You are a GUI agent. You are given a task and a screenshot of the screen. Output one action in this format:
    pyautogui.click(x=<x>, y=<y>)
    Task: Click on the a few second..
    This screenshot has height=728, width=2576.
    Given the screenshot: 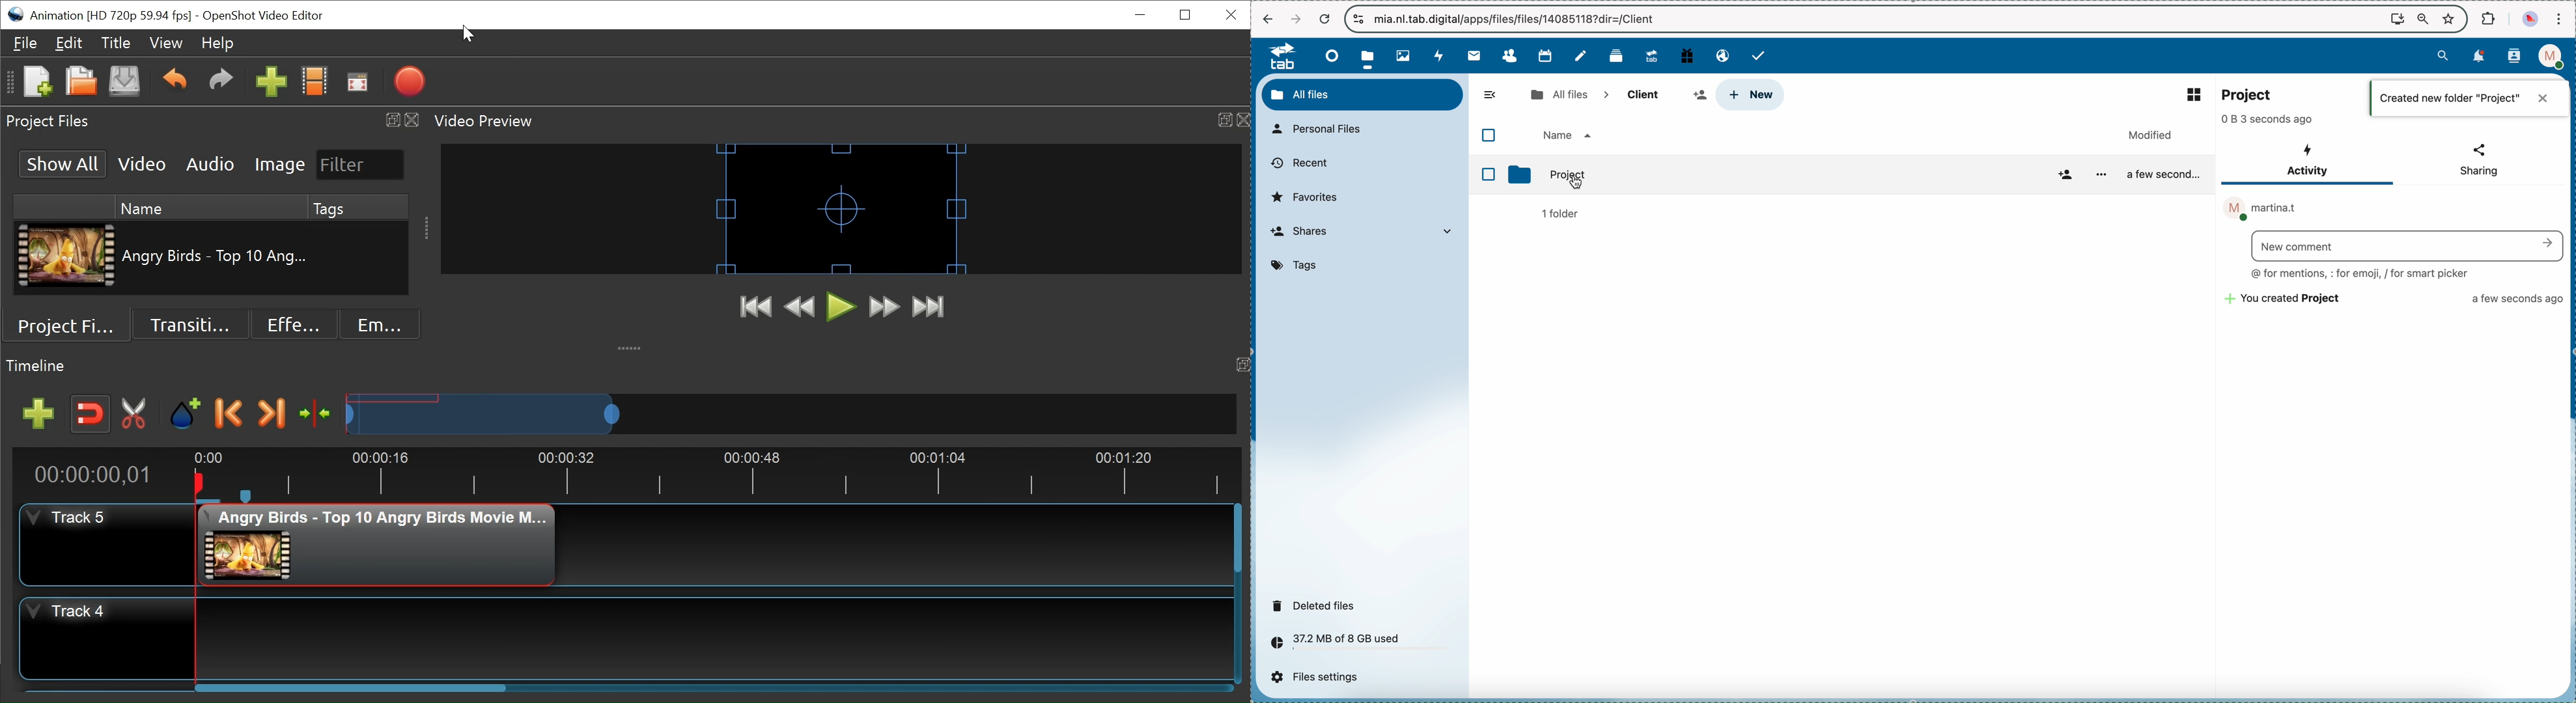 What is the action you would take?
    pyautogui.click(x=2158, y=174)
    